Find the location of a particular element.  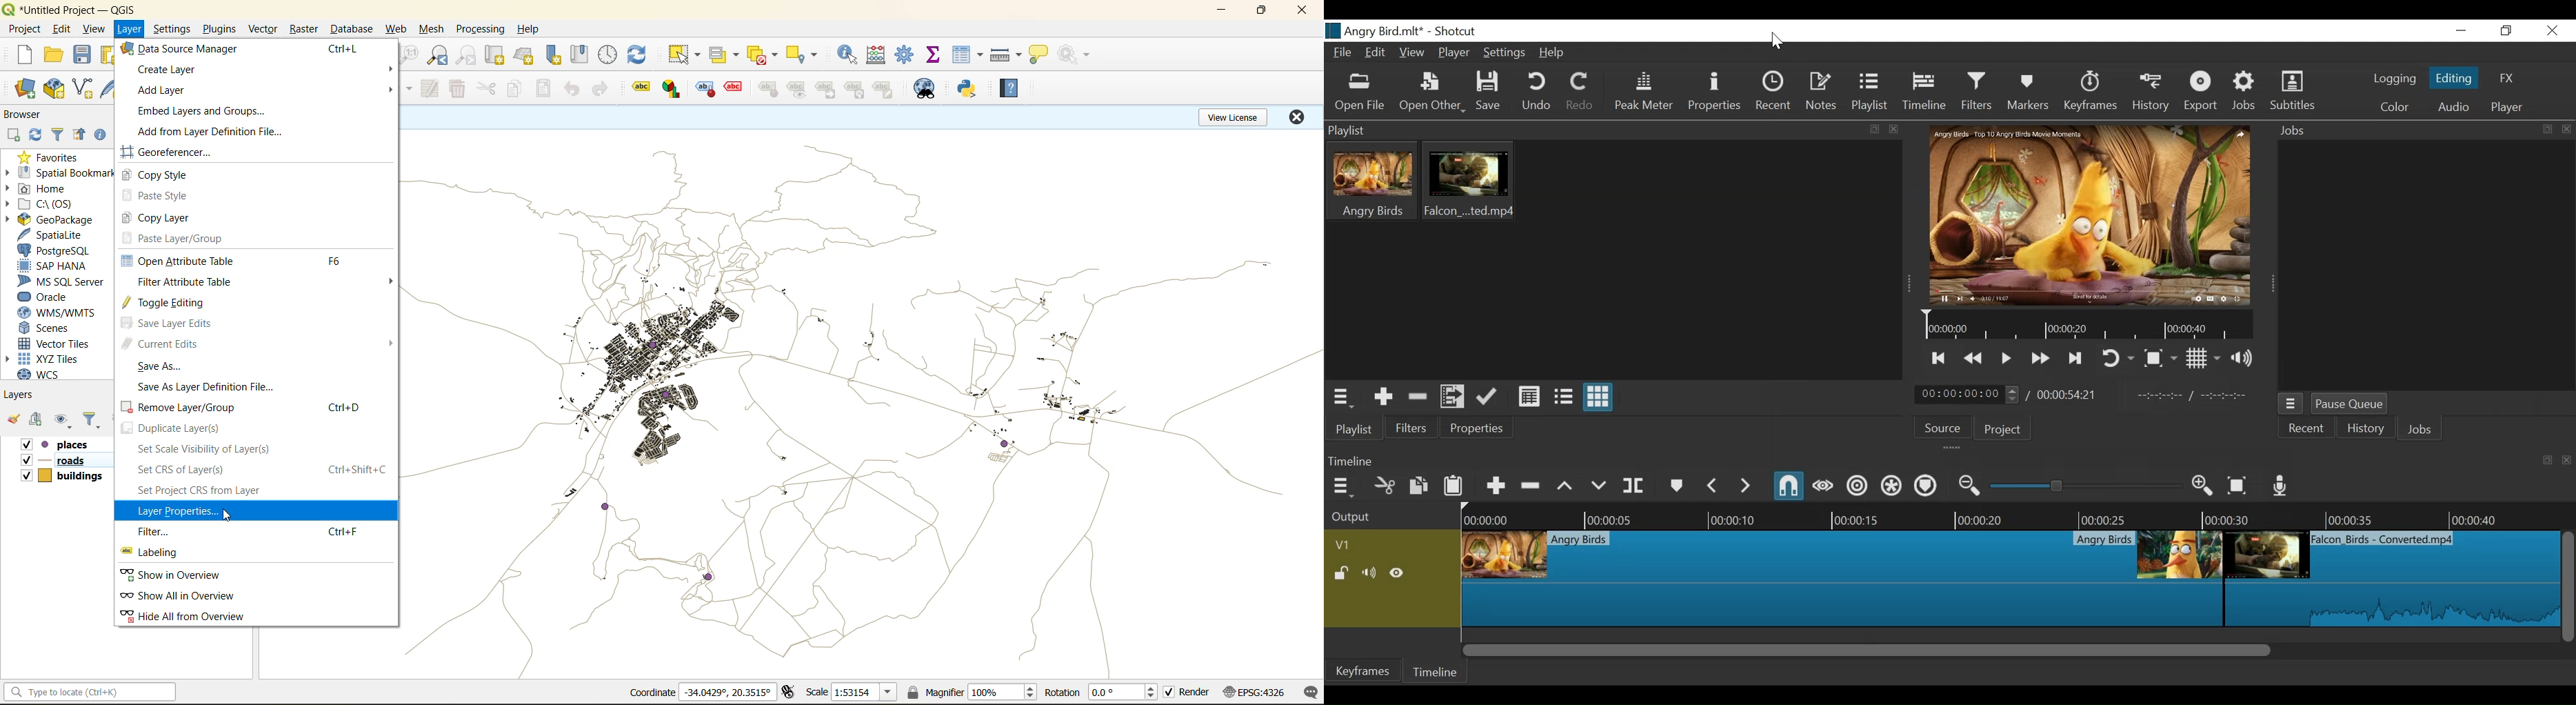

Peak Meter is located at coordinates (1642, 93).